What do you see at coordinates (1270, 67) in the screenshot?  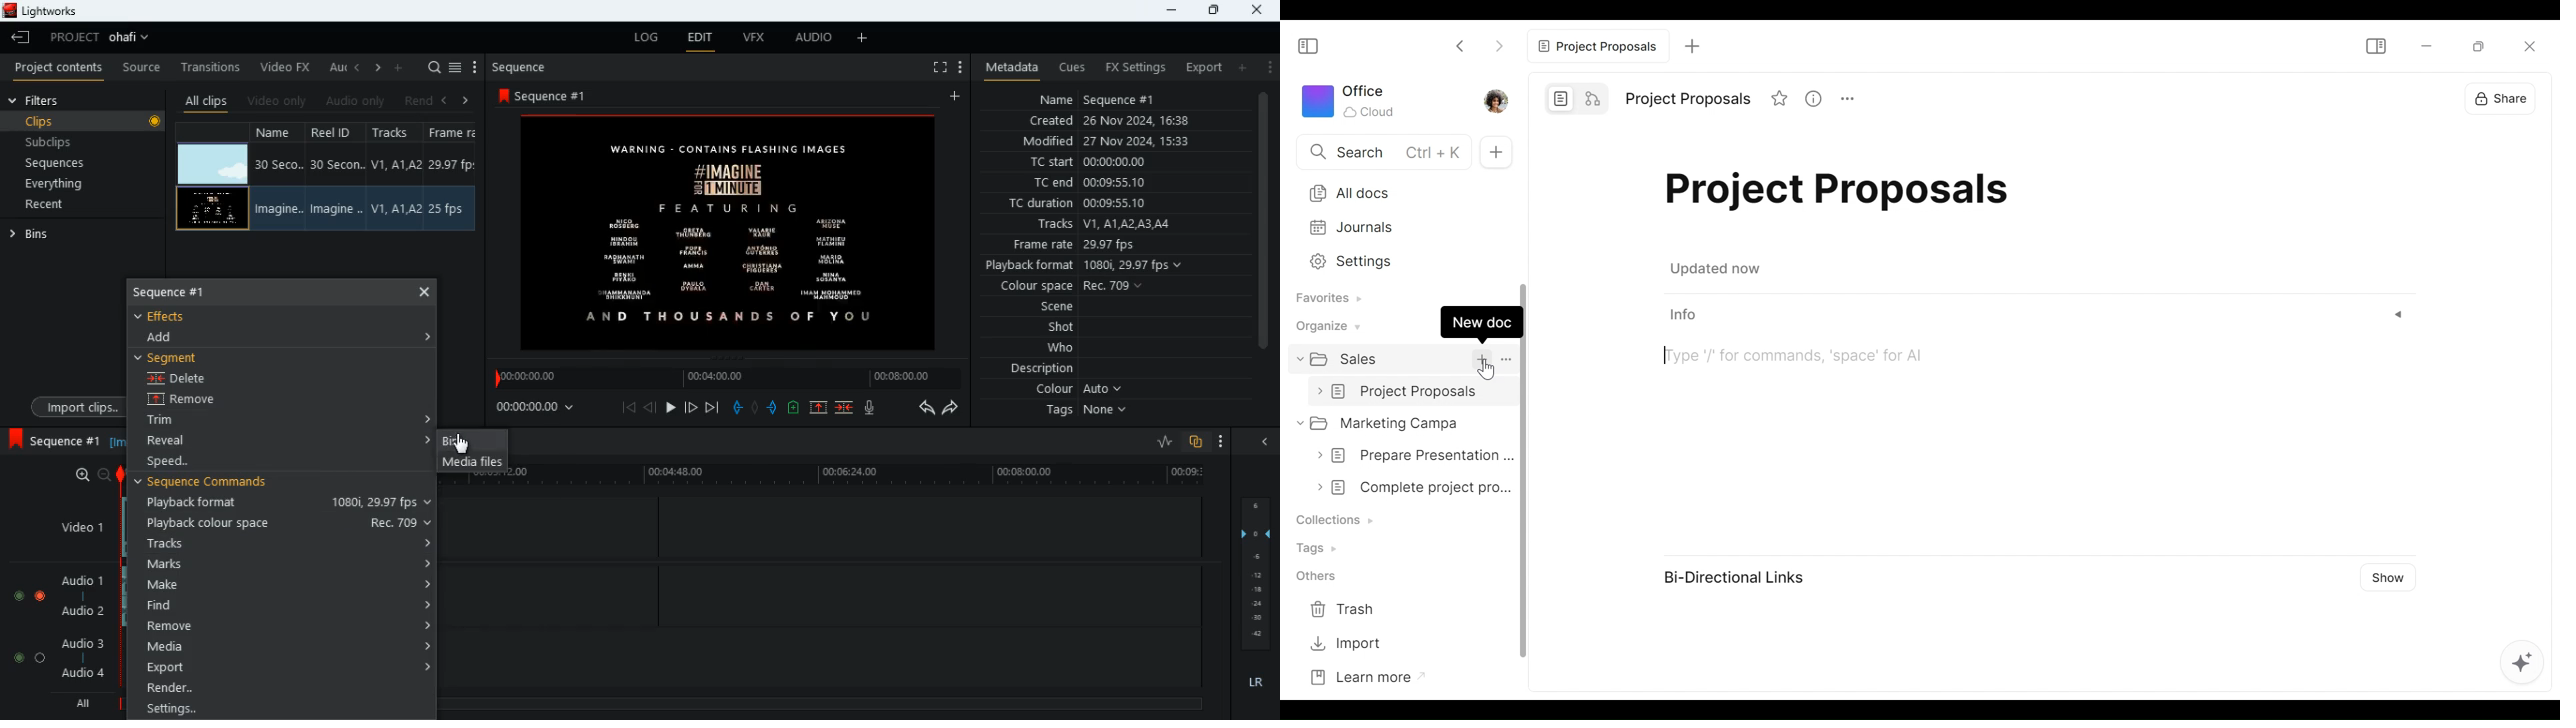 I see `more` at bounding box center [1270, 67].